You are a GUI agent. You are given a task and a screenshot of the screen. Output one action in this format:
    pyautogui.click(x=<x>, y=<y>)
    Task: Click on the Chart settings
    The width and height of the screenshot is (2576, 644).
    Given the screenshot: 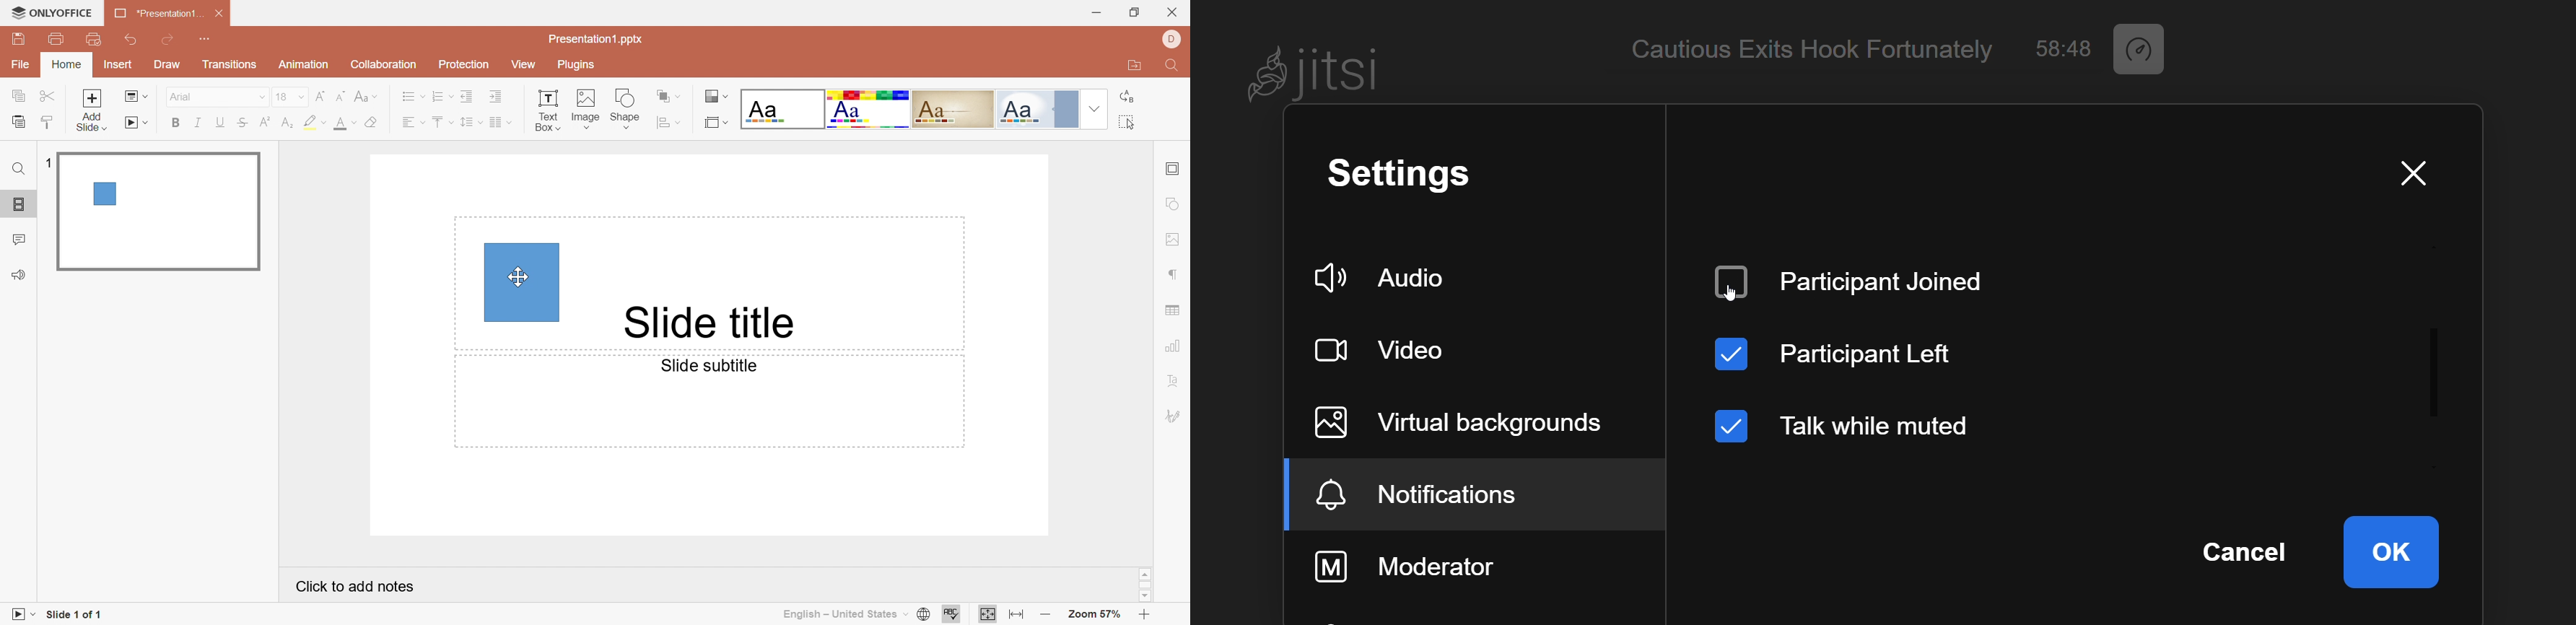 What is the action you would take?
    pyautogui.click(x=1177, y=344)
    